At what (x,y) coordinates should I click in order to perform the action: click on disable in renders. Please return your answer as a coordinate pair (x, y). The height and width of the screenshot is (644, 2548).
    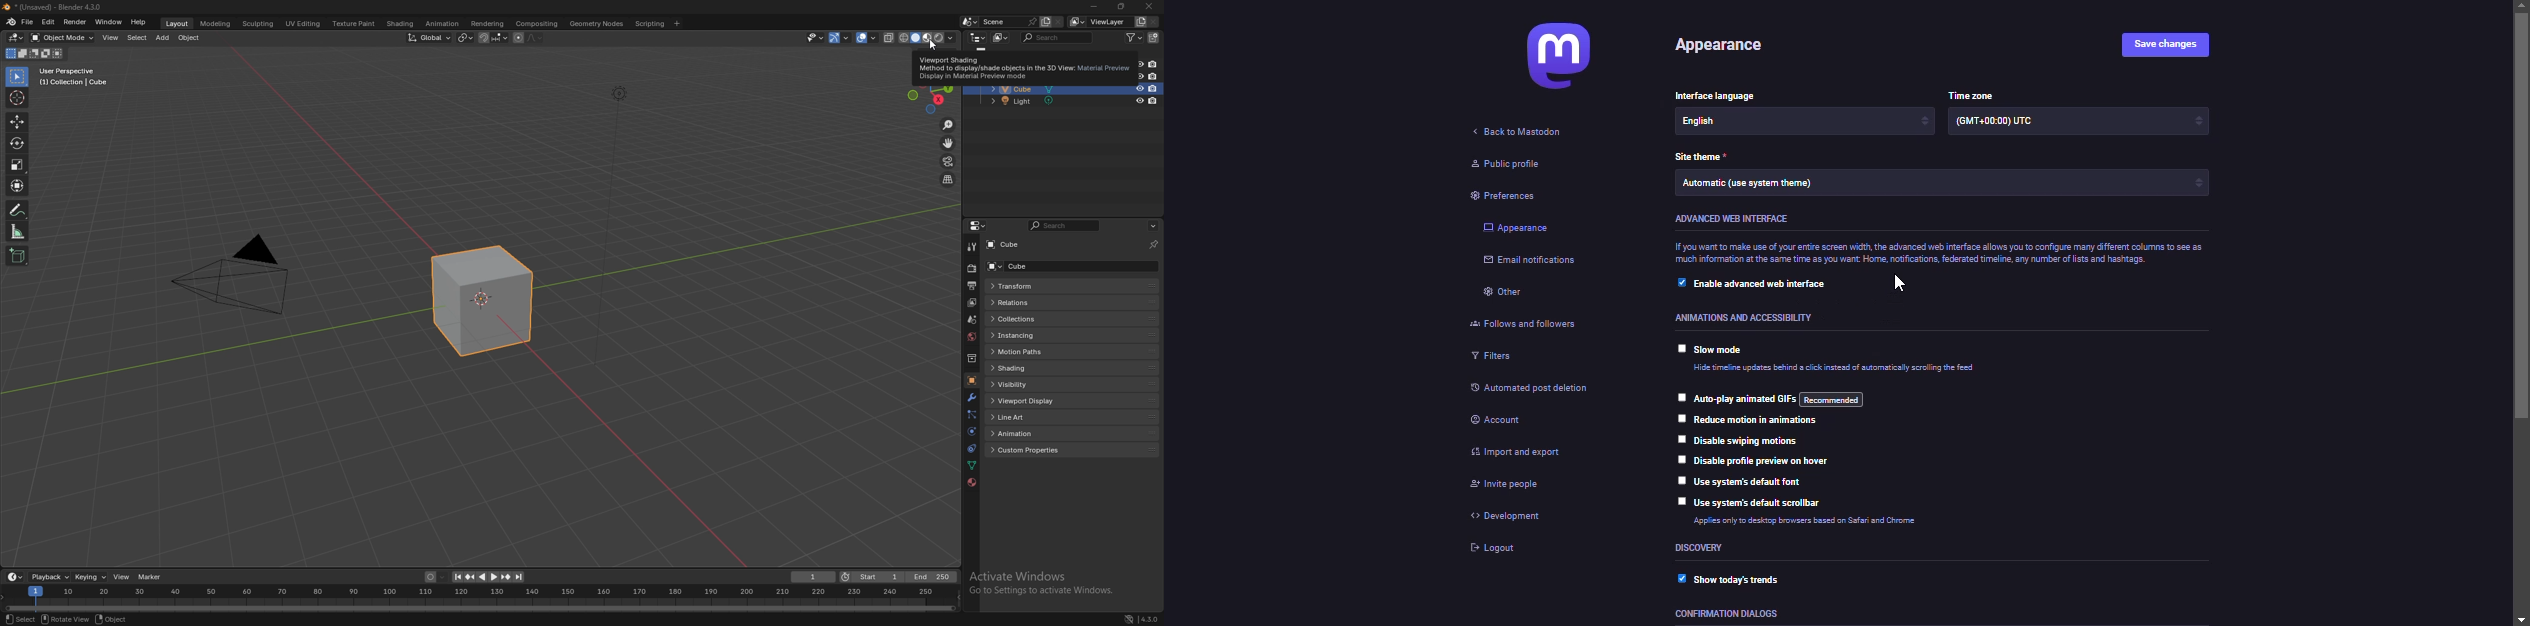
    Looking at the image, I should click on (1153, 77).